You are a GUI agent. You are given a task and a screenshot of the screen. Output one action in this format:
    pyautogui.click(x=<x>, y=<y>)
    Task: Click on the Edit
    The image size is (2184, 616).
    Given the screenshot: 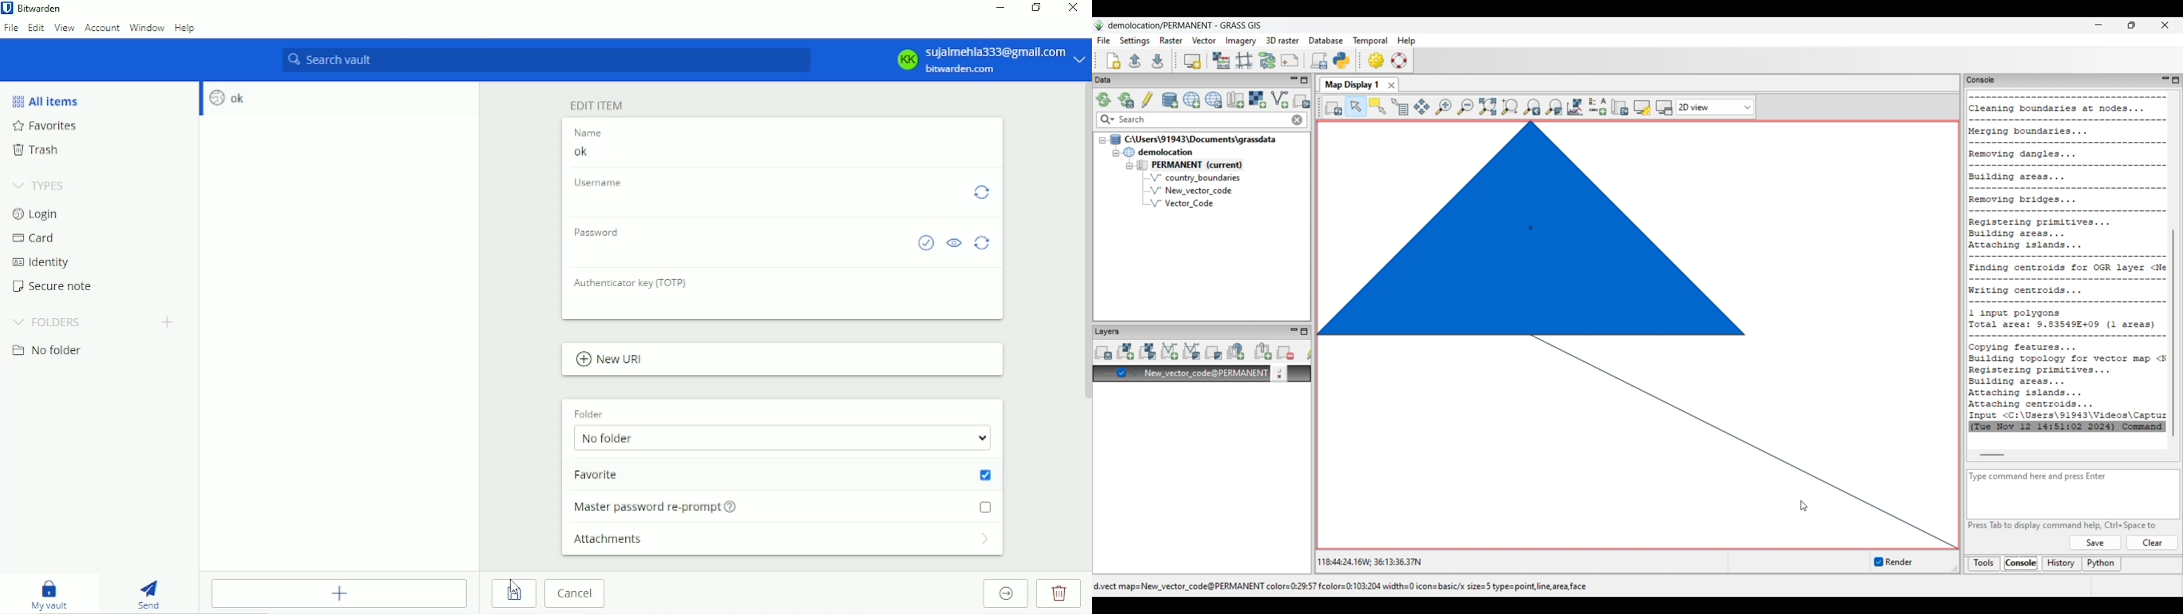 What is the action you would take?
    pyautogui.click(x=36, y=29)
    